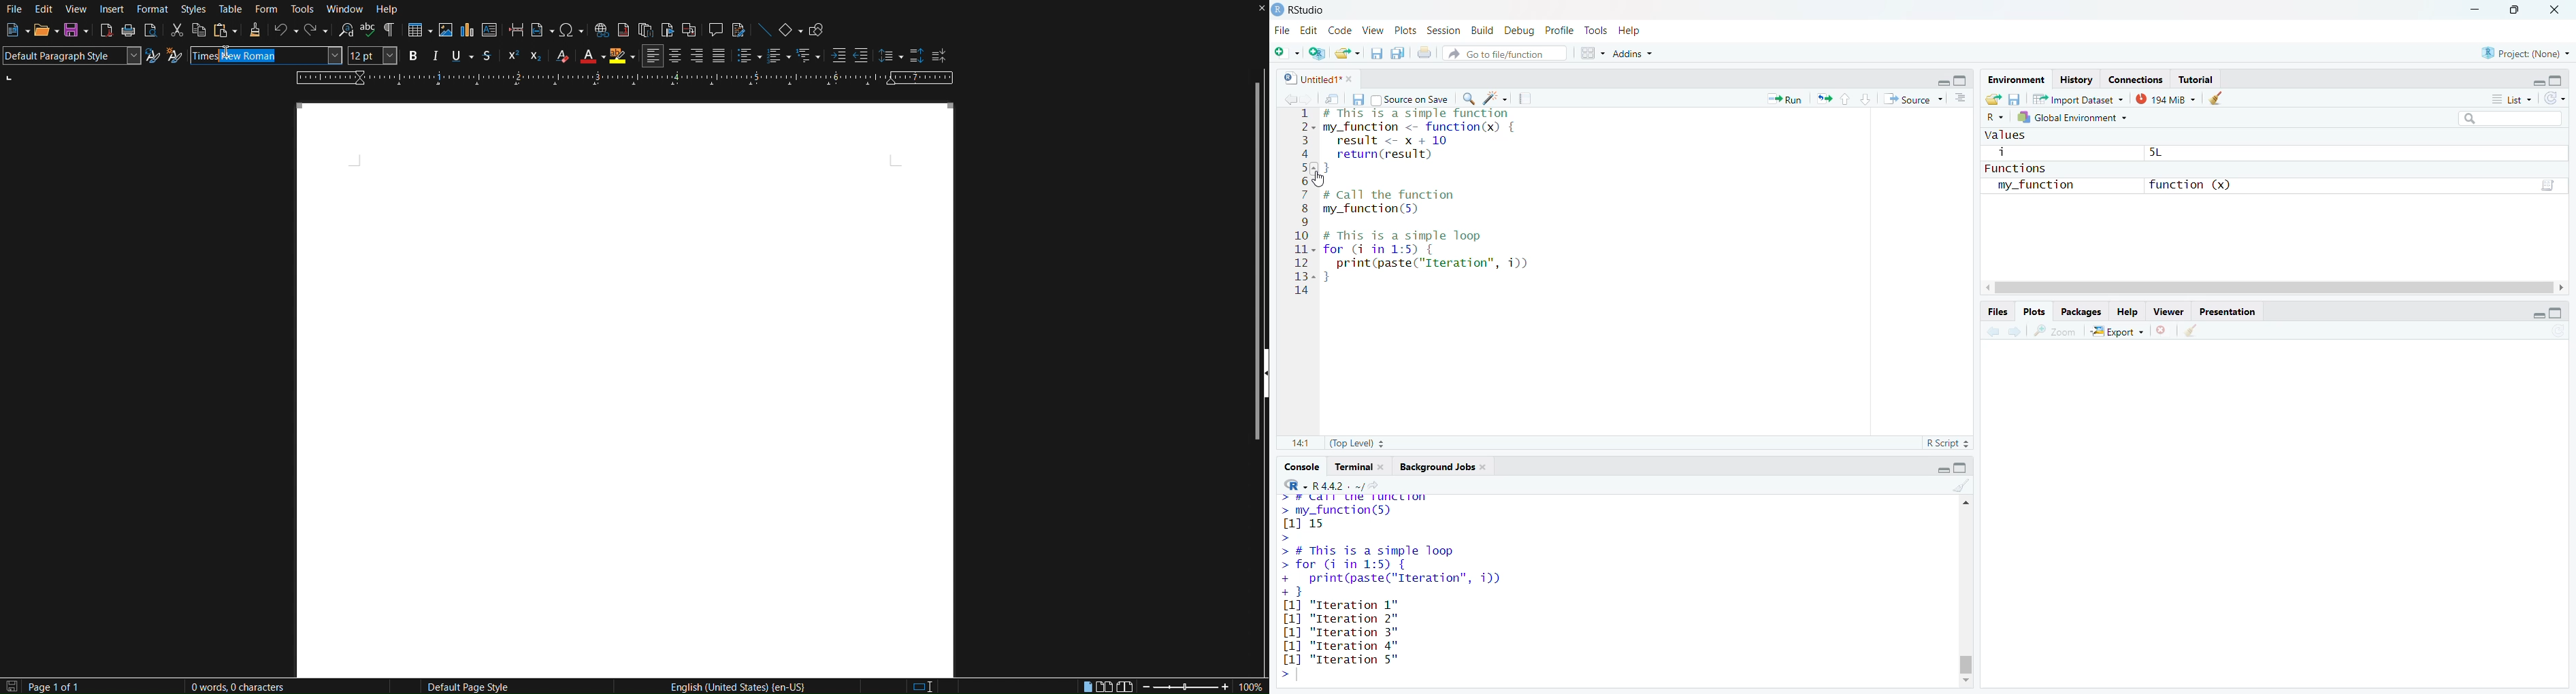  What do you see at coordinates (1961, 485) in the screenshot?
I see `clear console` at bounding box center [1961, 485].